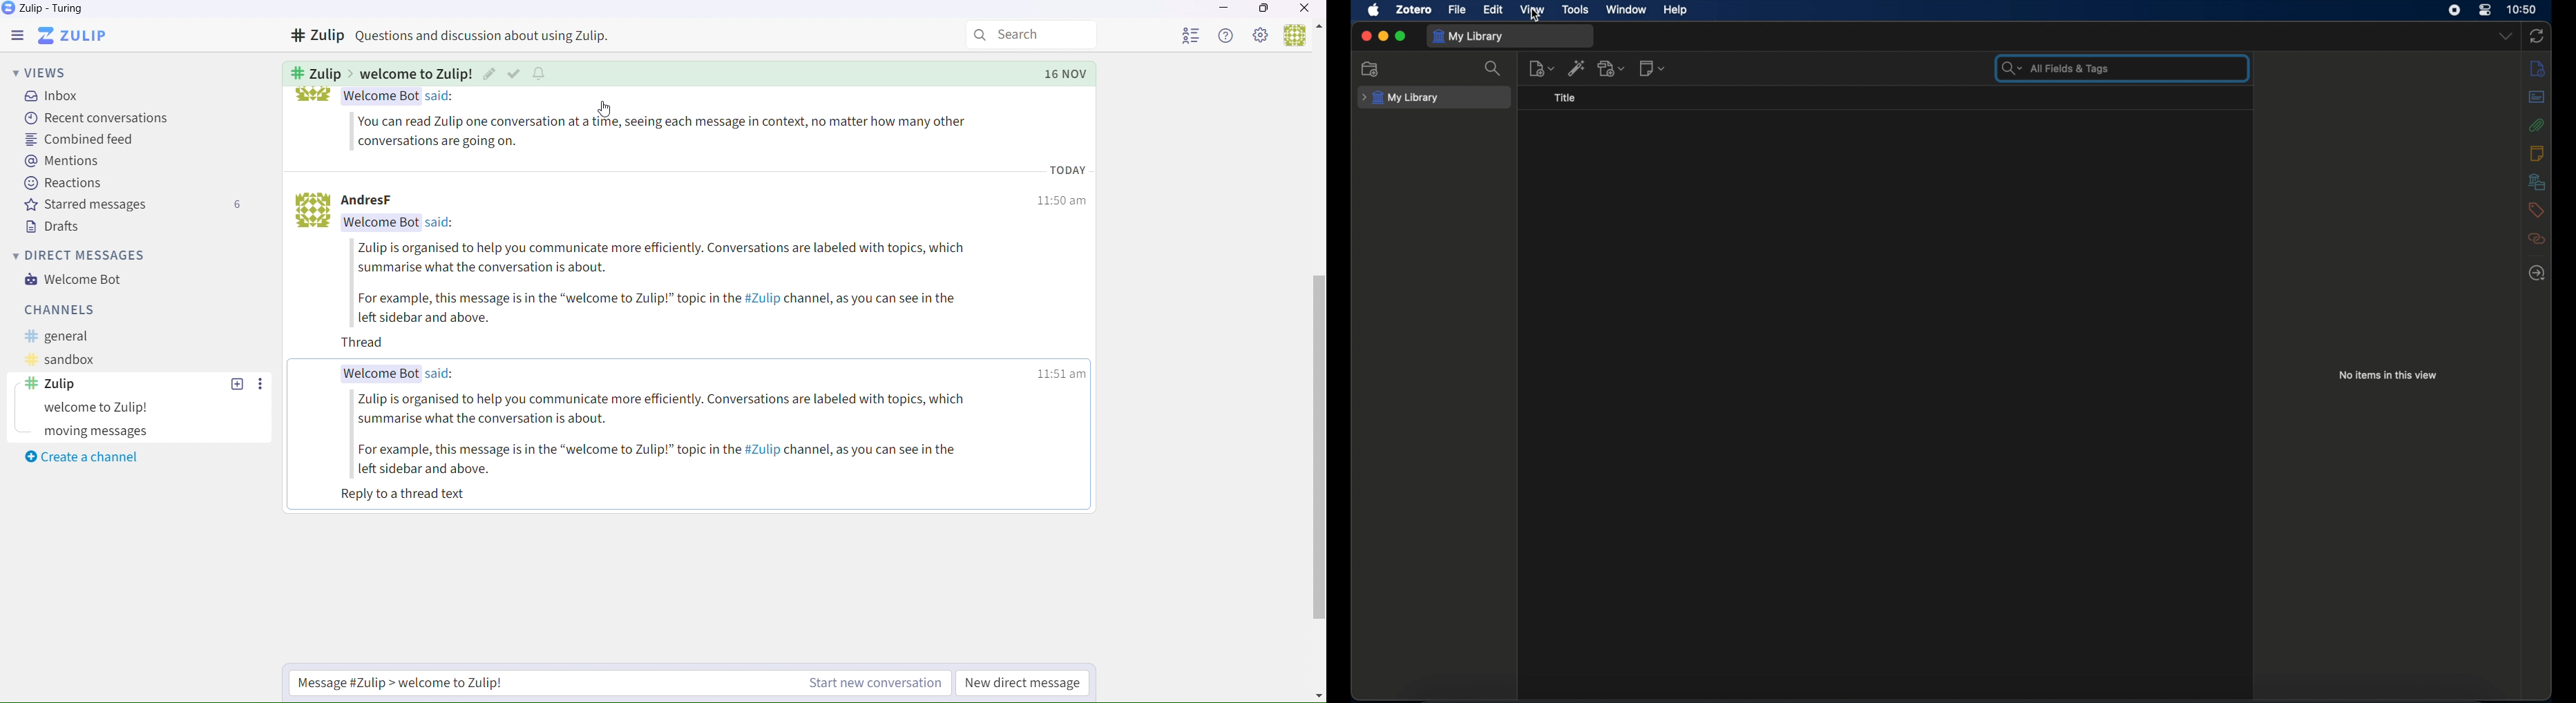  Describe the element at coordinates (481, 684) in the screenshot. I see `Start a new conversation` at that location.